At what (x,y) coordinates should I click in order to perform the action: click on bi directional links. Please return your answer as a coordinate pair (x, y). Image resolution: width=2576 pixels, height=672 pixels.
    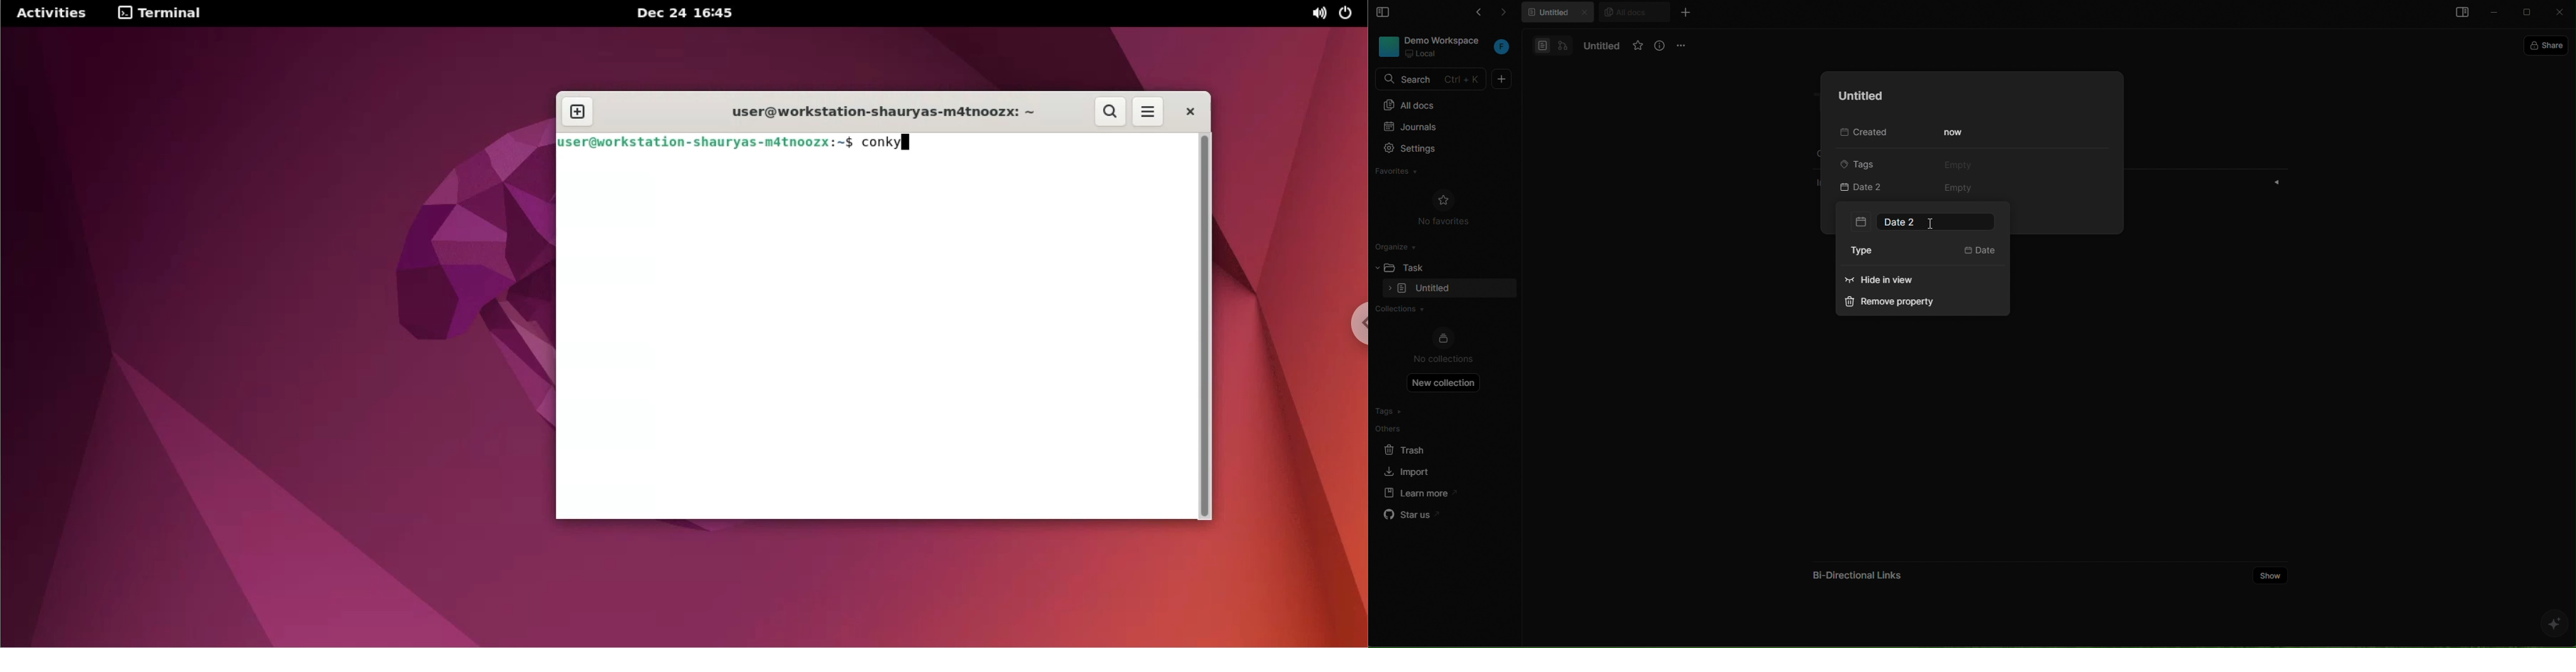
    Looking at the image, I should click on (1855, 571).